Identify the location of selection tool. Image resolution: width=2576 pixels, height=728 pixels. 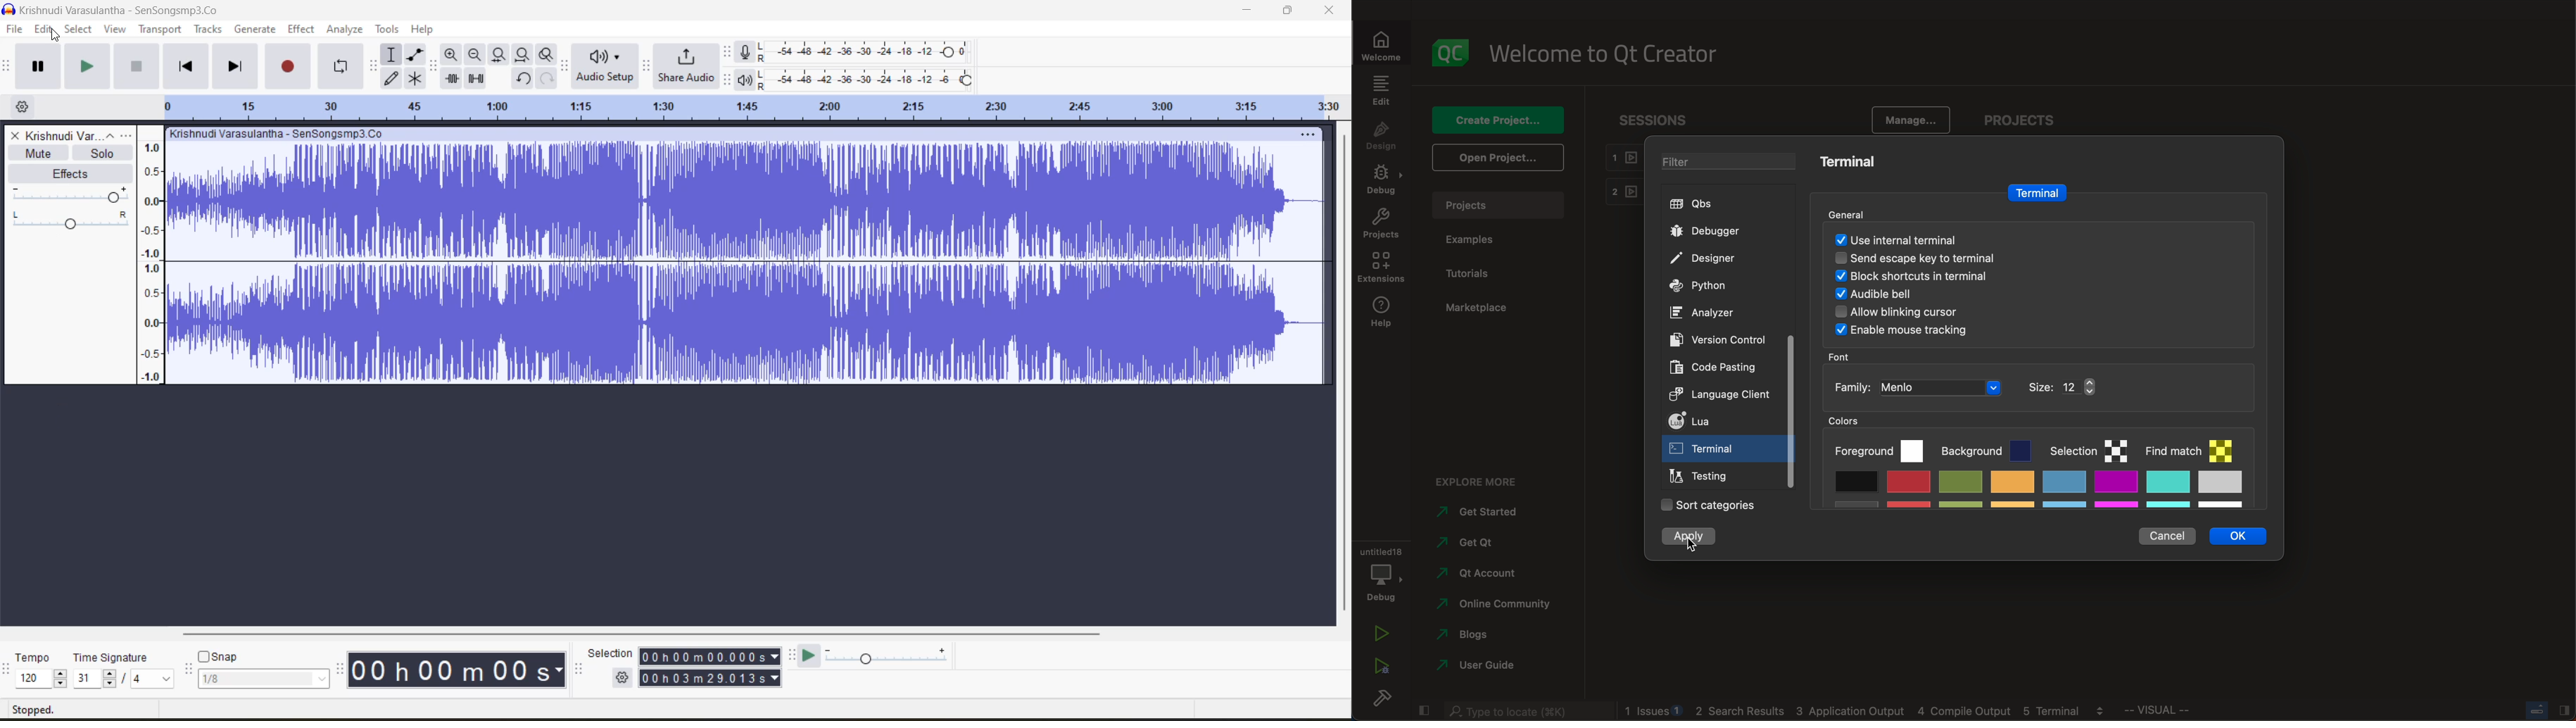
(391, 54).